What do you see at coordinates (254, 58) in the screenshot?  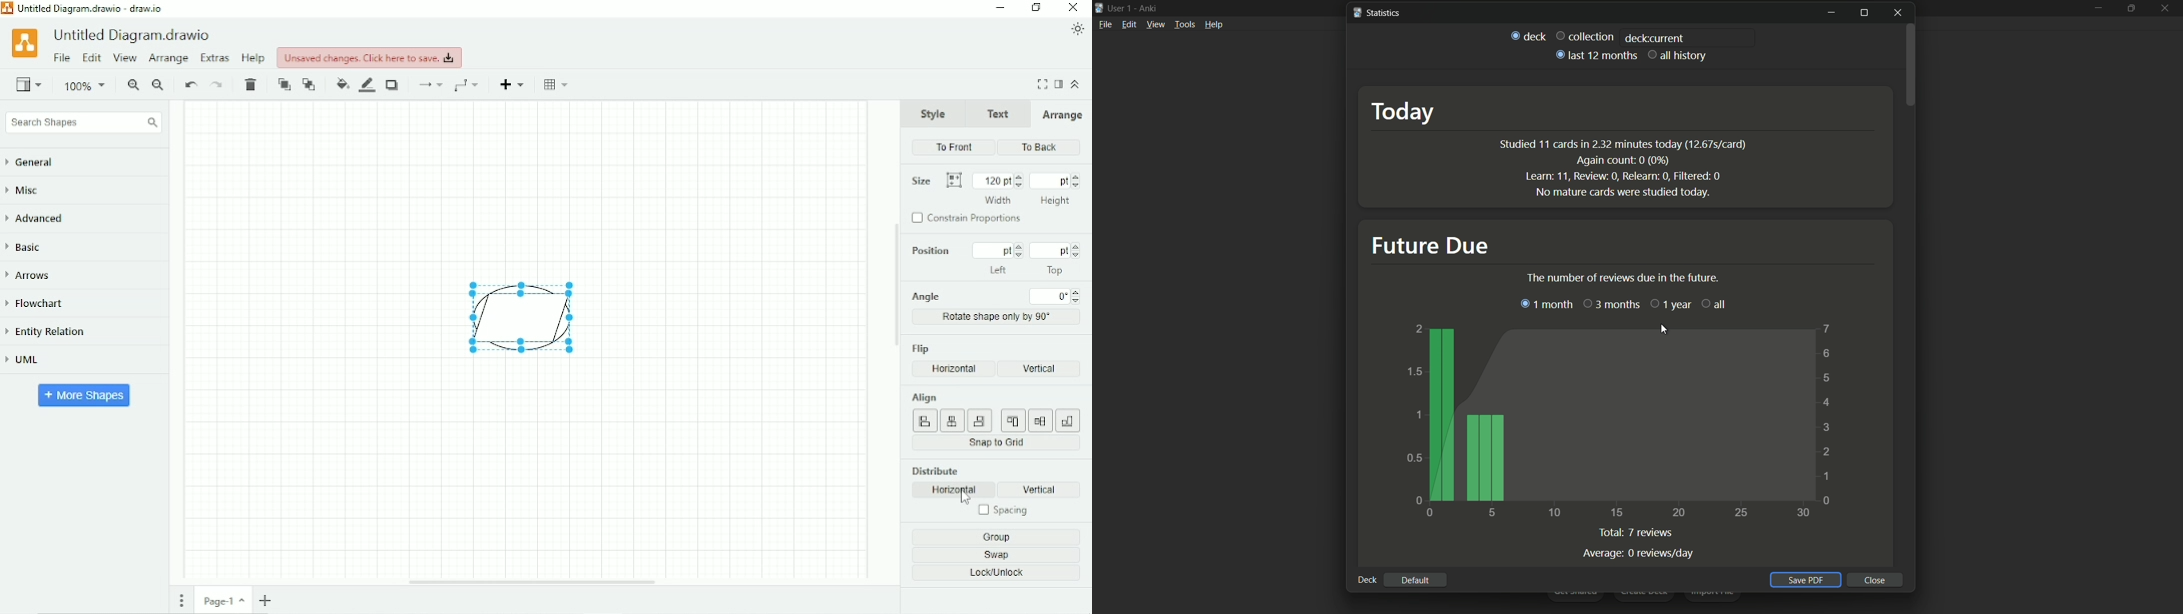 I see `Help` at bounding box center [254, 58].